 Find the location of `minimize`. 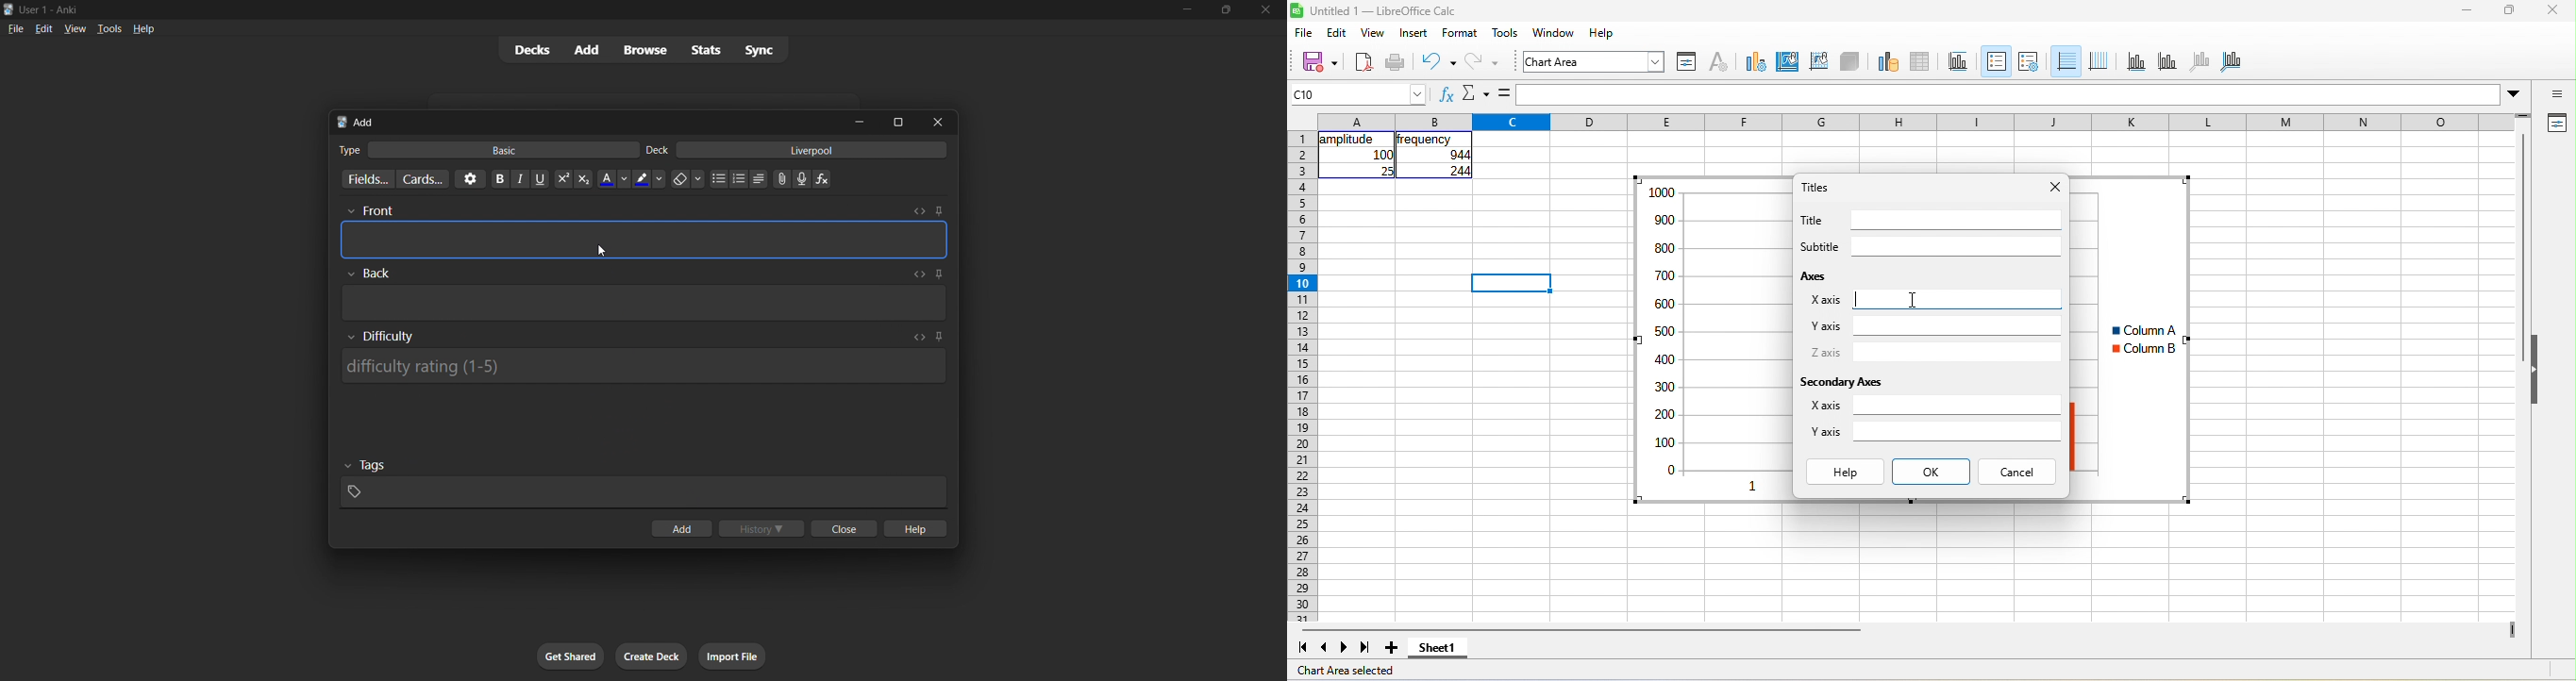

minimize is located at coordinates (860, 121).